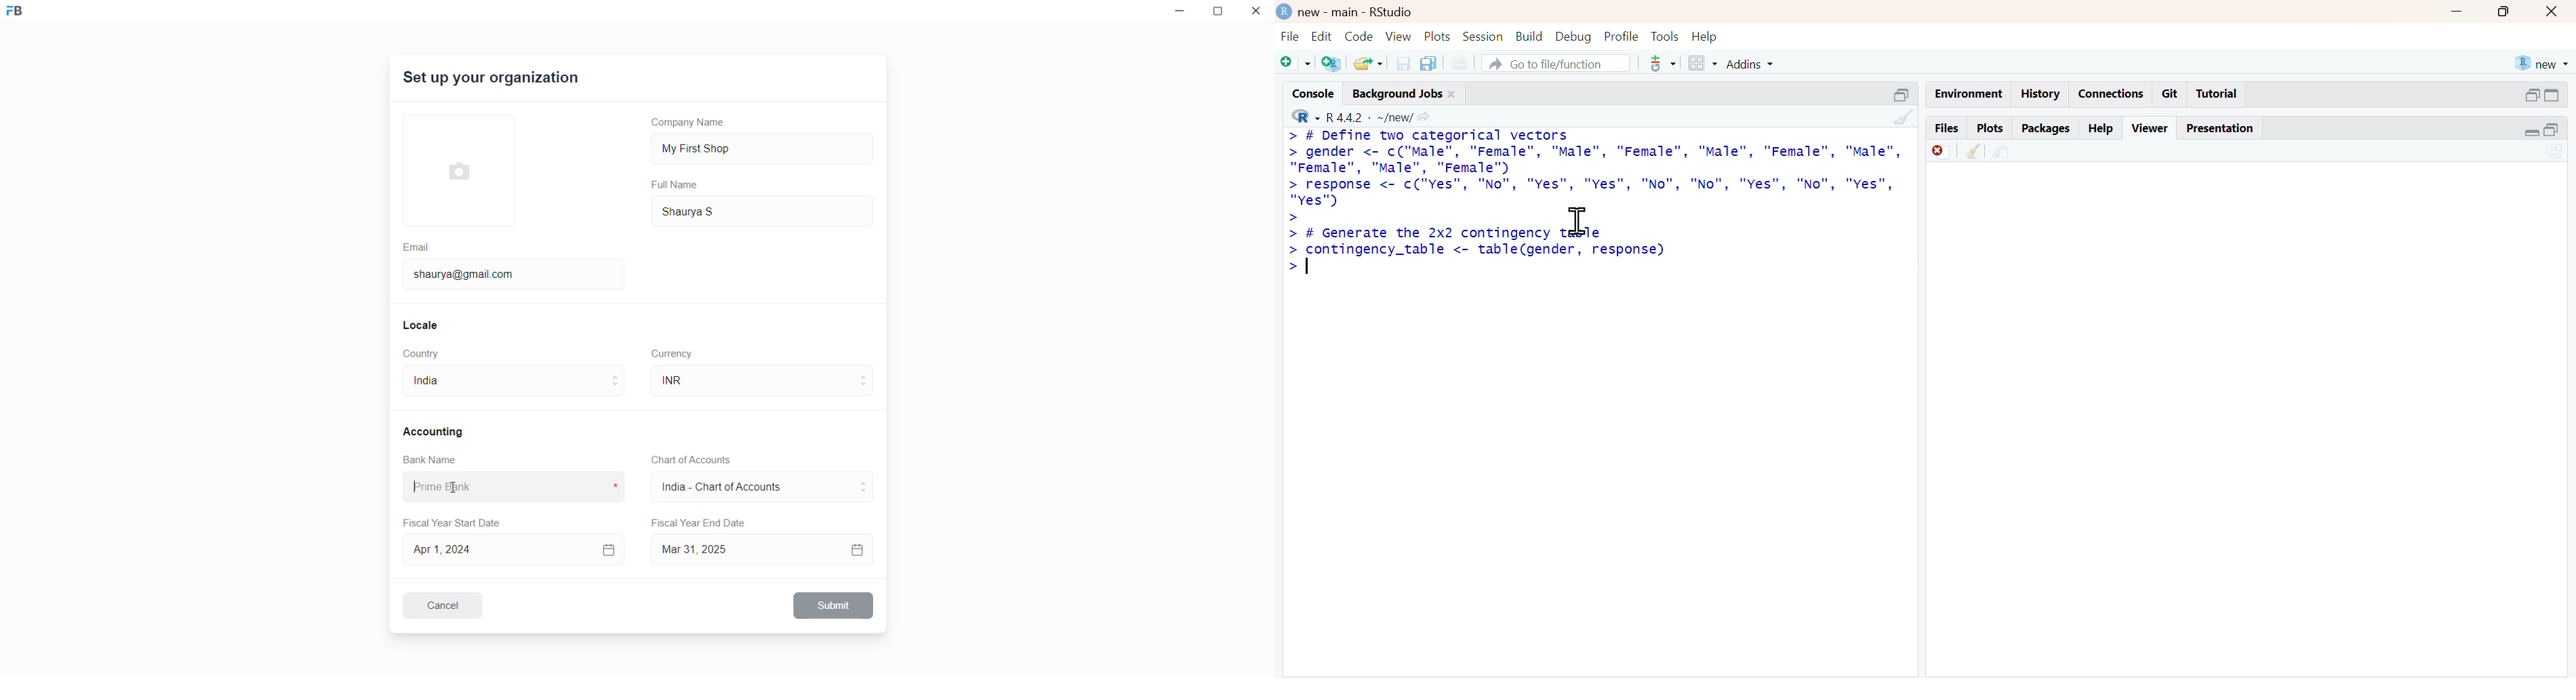  I want to click on R 4.4.2 ~/new/, so click(1370, 118).